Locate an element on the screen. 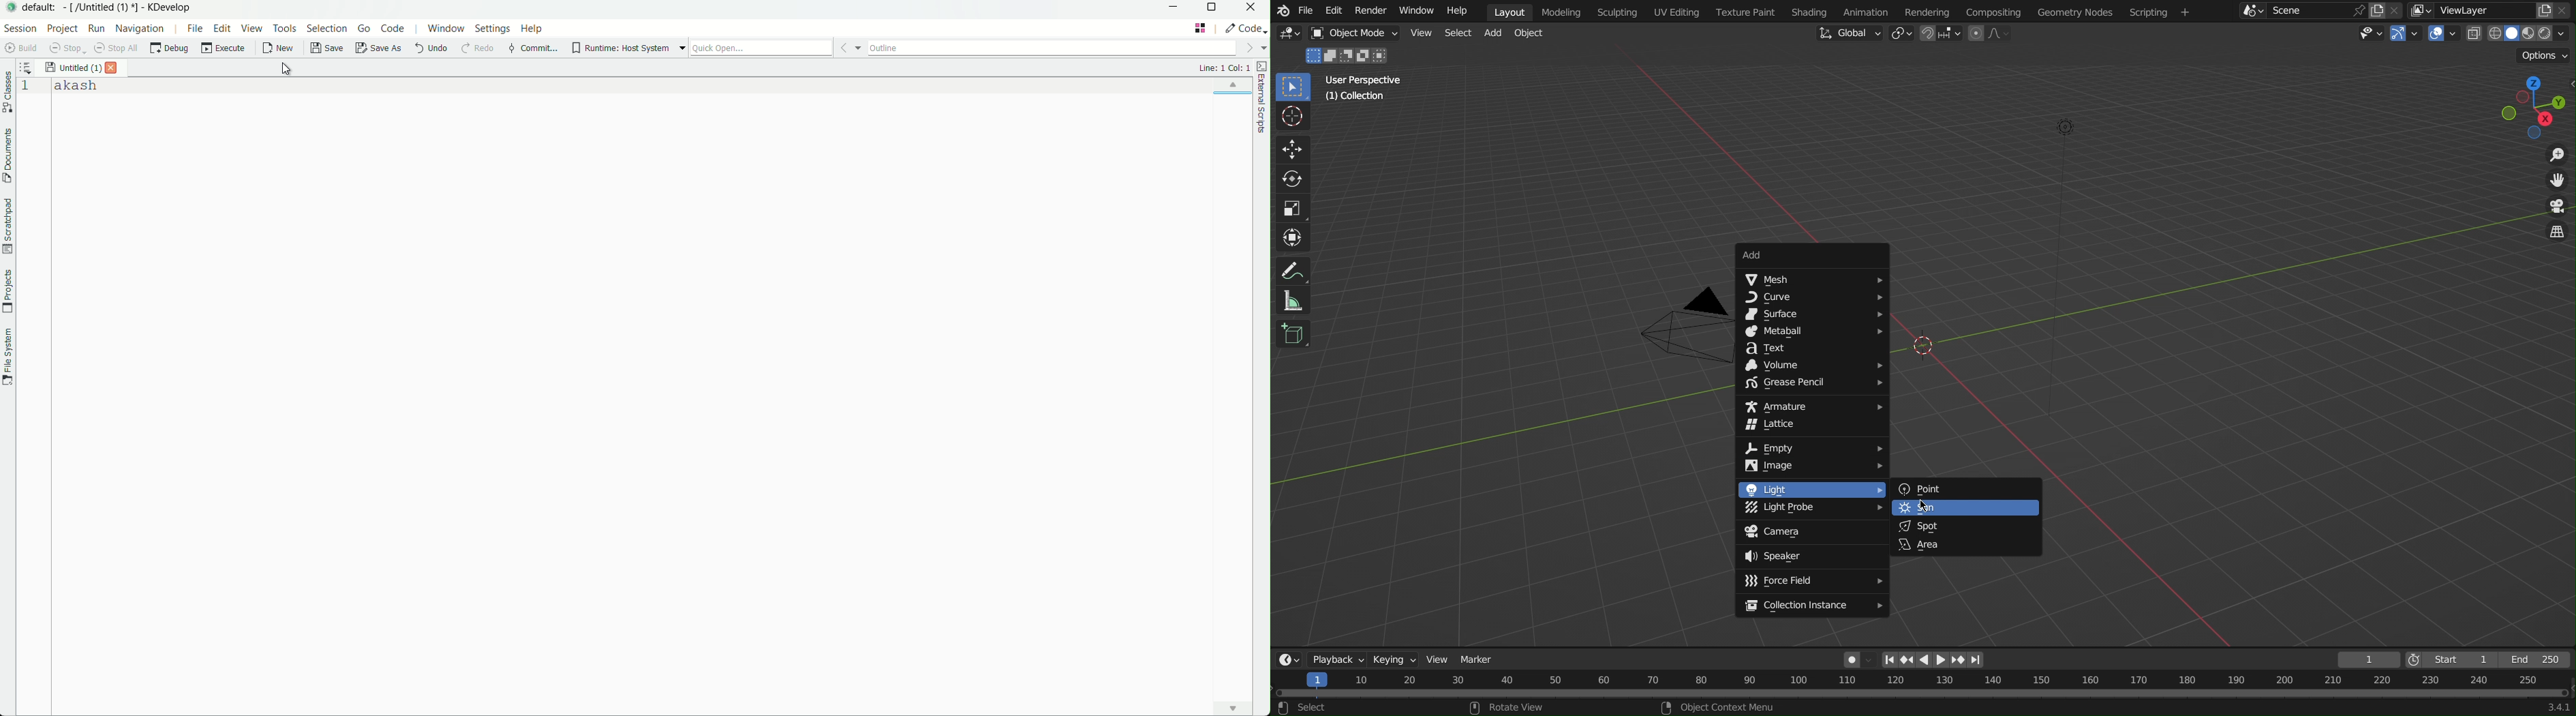 This screenshot has width=2576, height=728. Collection Instance is located at coordinates (1813, 607).